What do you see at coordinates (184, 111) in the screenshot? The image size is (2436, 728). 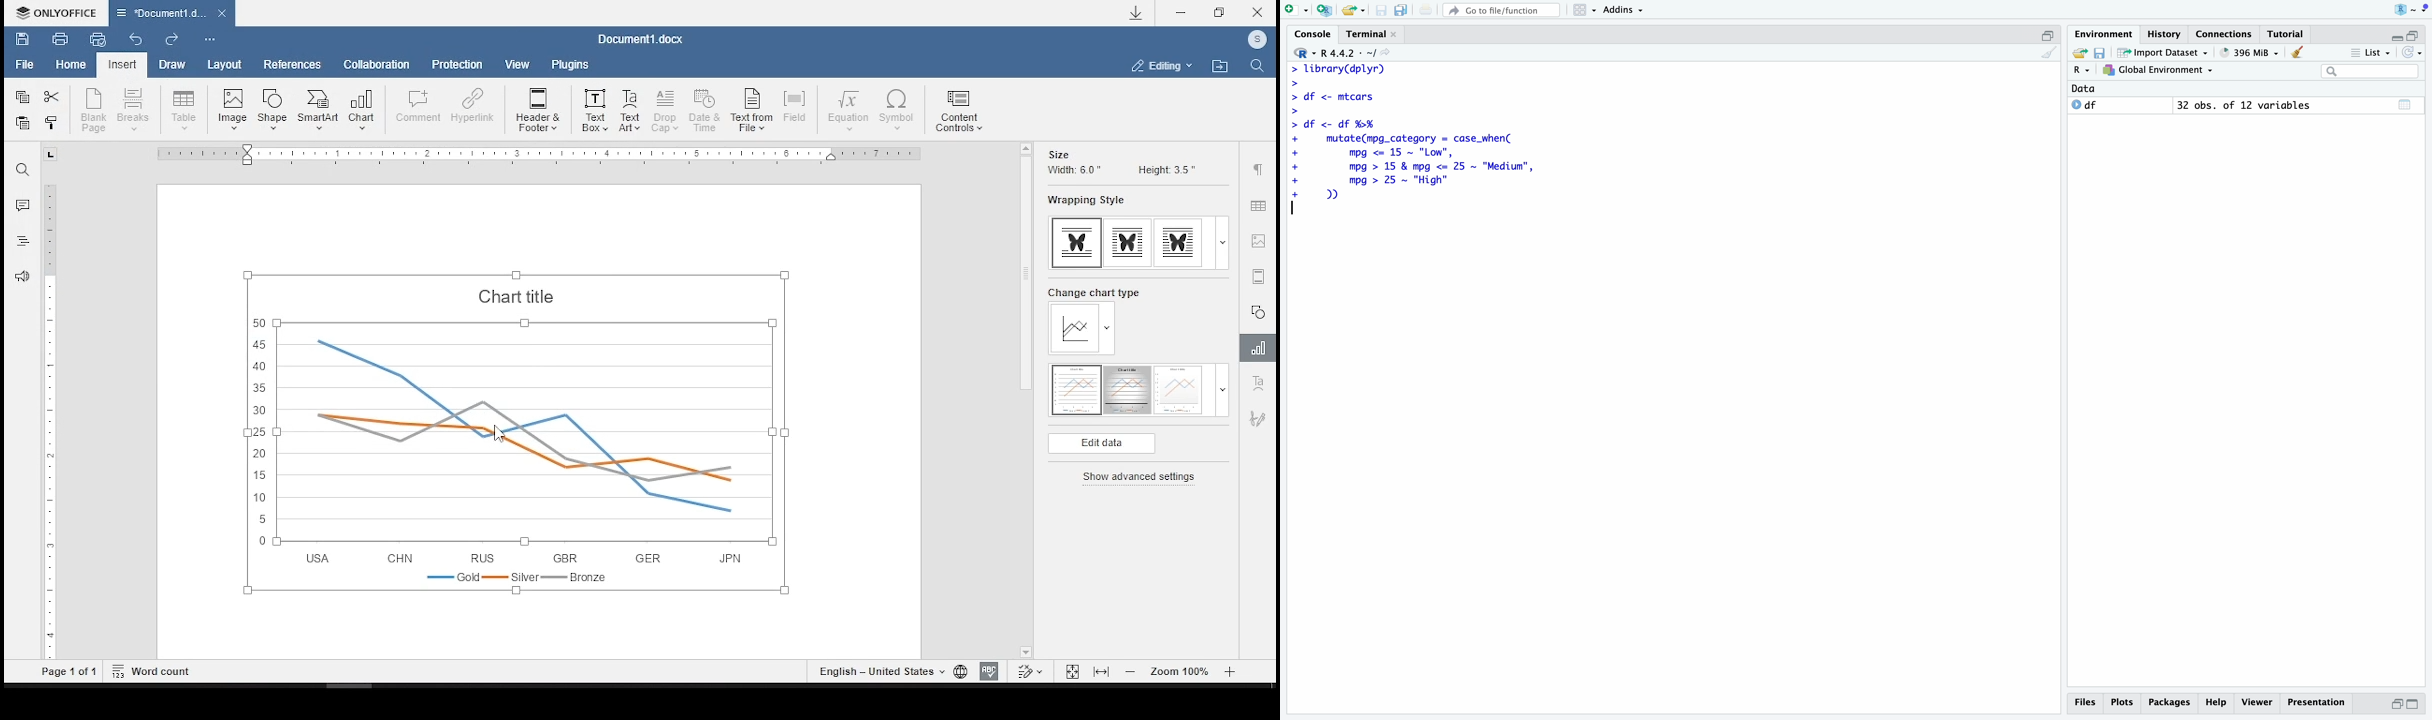 I see `insert table` at bounding box center [184, 111].